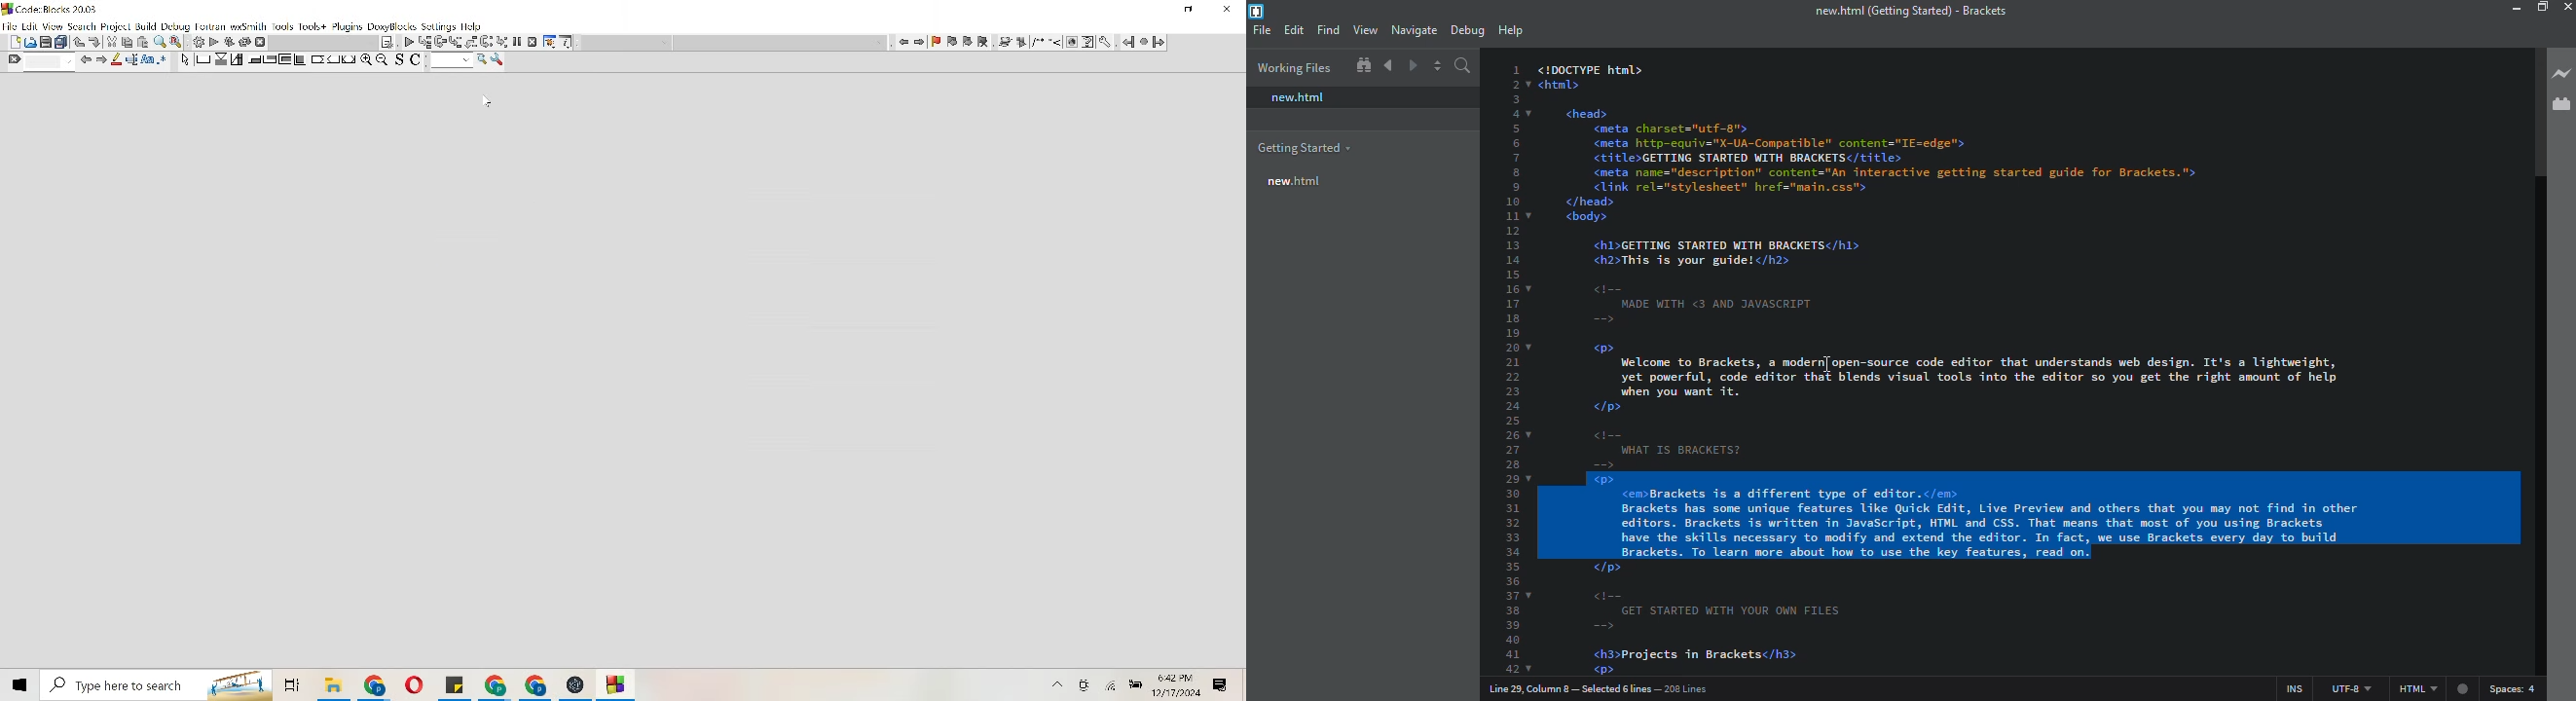 This screenshot has width=2576, height=728. What do you see at coordinates (376, 684) in the screenshot?
I see `File` at bounding box center [376, 684].